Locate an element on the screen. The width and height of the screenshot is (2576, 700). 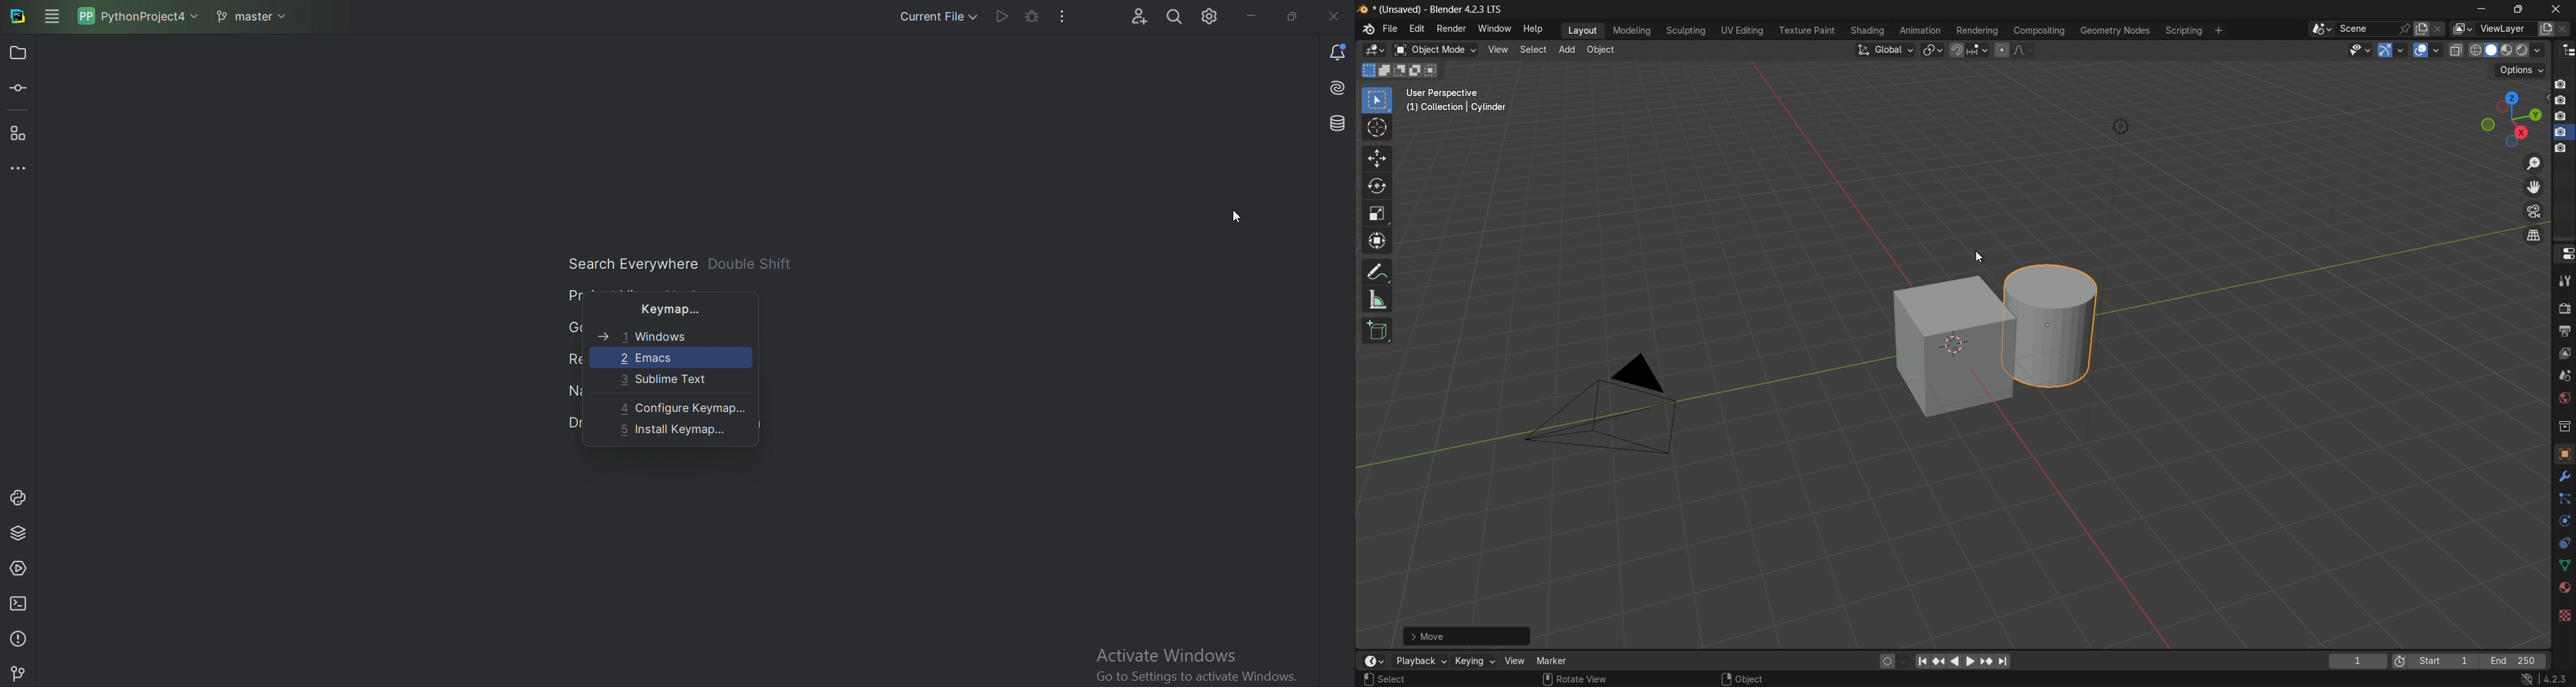
move to the beginning is located at coordinates (1924, 662).